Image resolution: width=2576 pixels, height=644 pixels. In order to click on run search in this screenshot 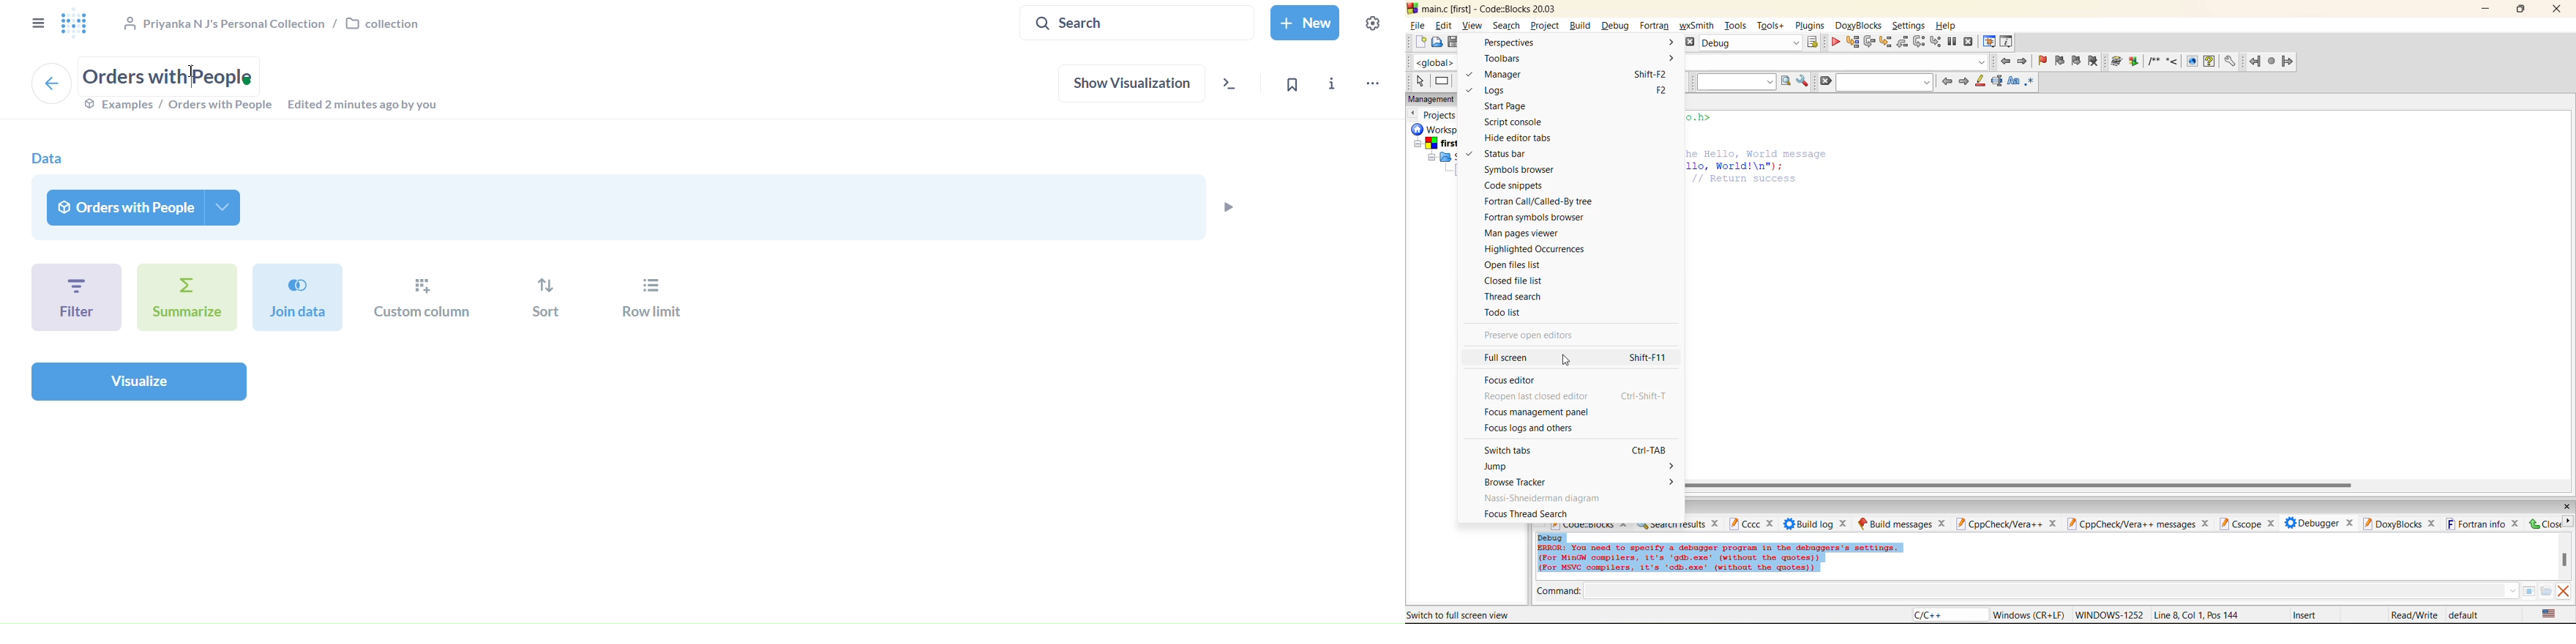, I will do `click(1785, 82)`.